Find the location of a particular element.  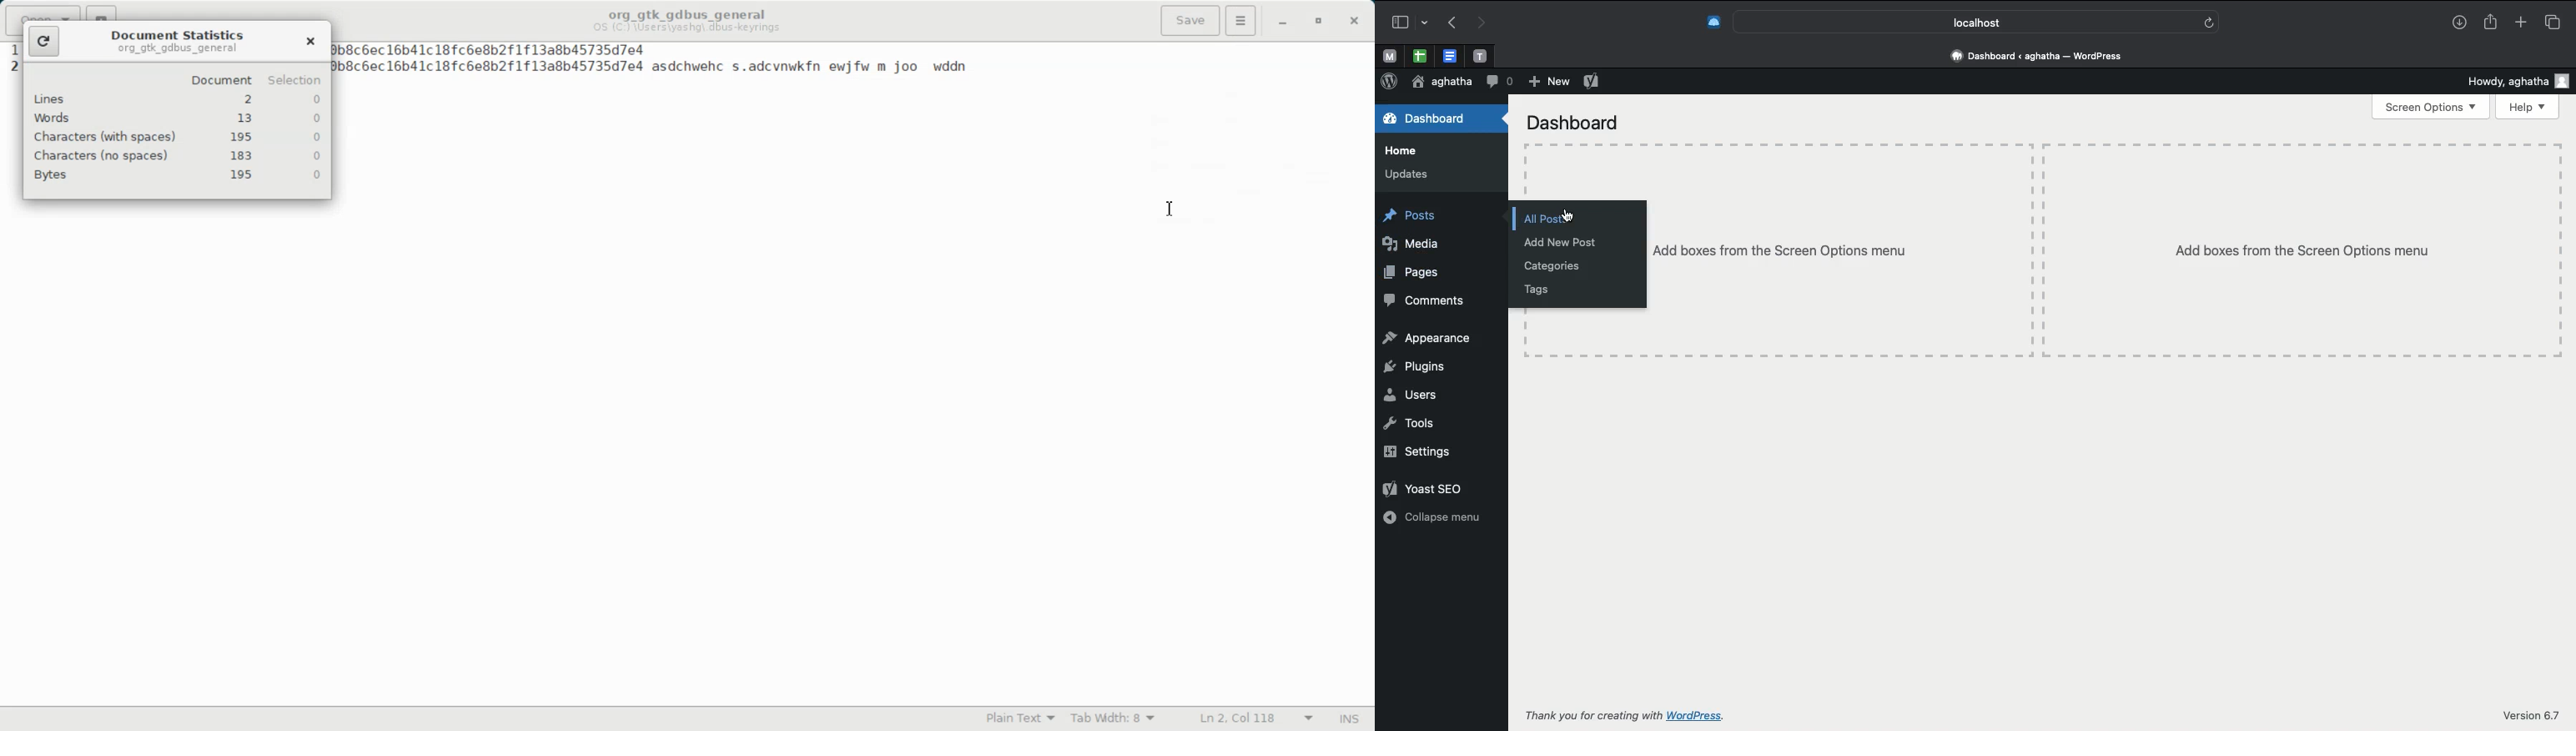

Thank you for creating with WordPress is located at coordinates (1628, 716).